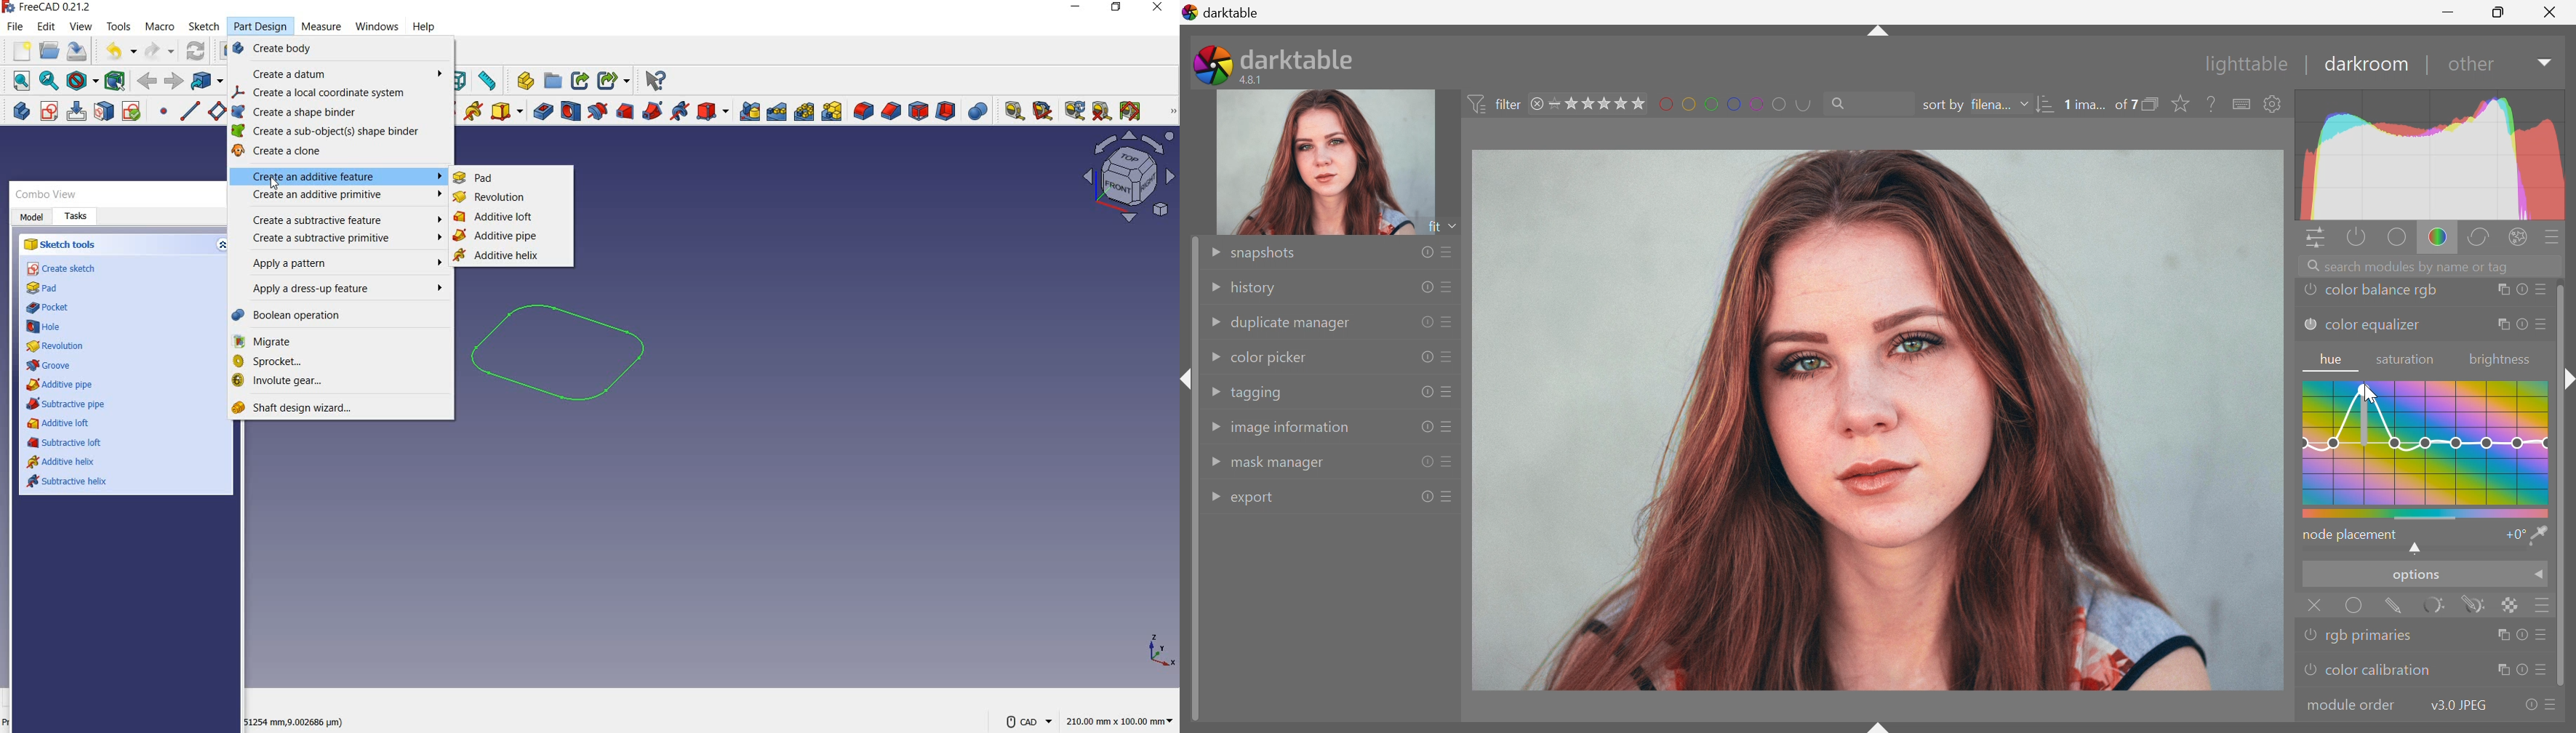 Image resolution: width=2576 pixels, height=756 pixels. Describe the element at coordinates (2438, 238) in the screenshot. I see `color` at that location.